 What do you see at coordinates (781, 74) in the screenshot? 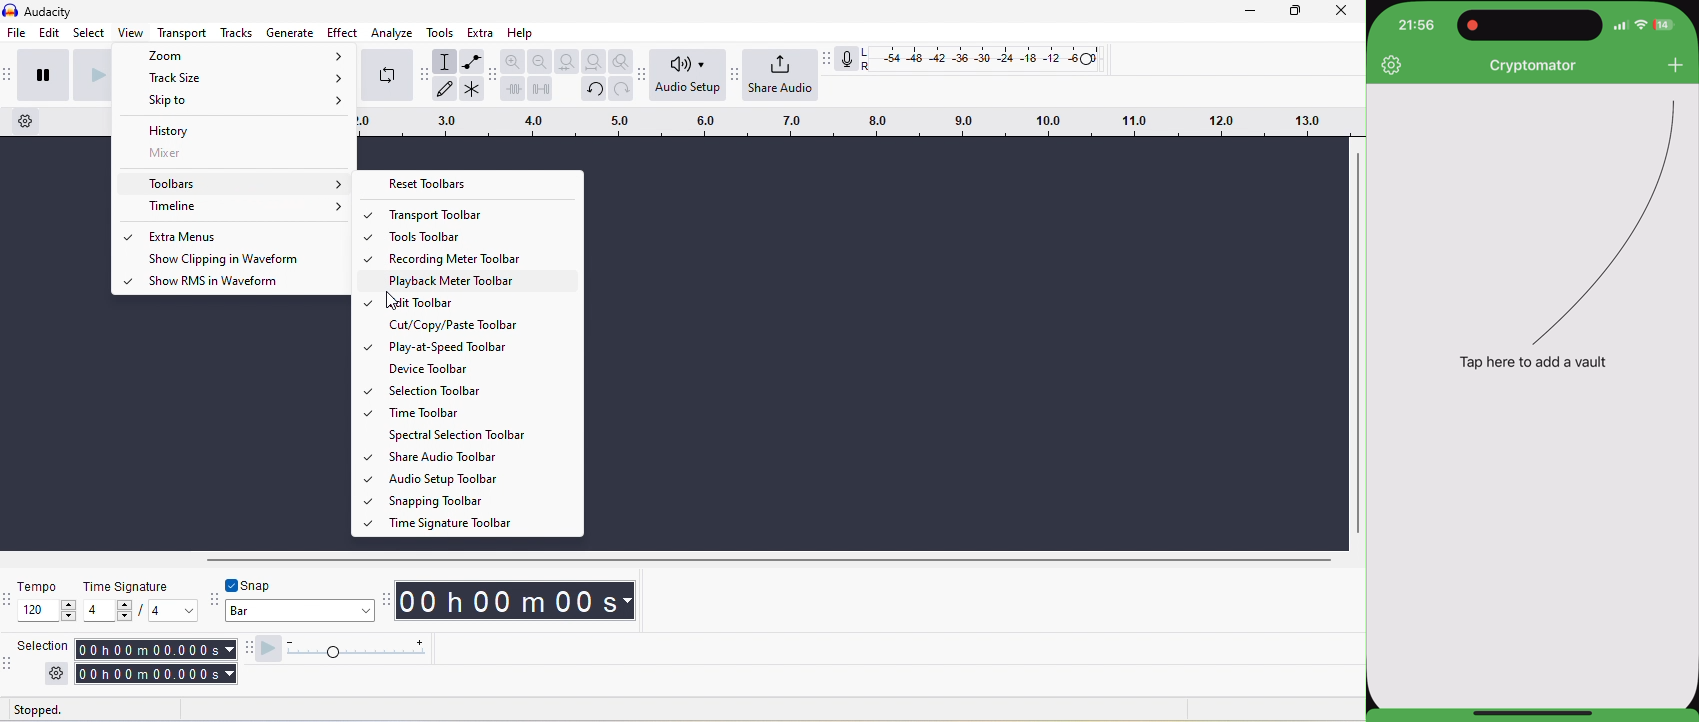
I see `share audio` at bounding box center [781, 74].